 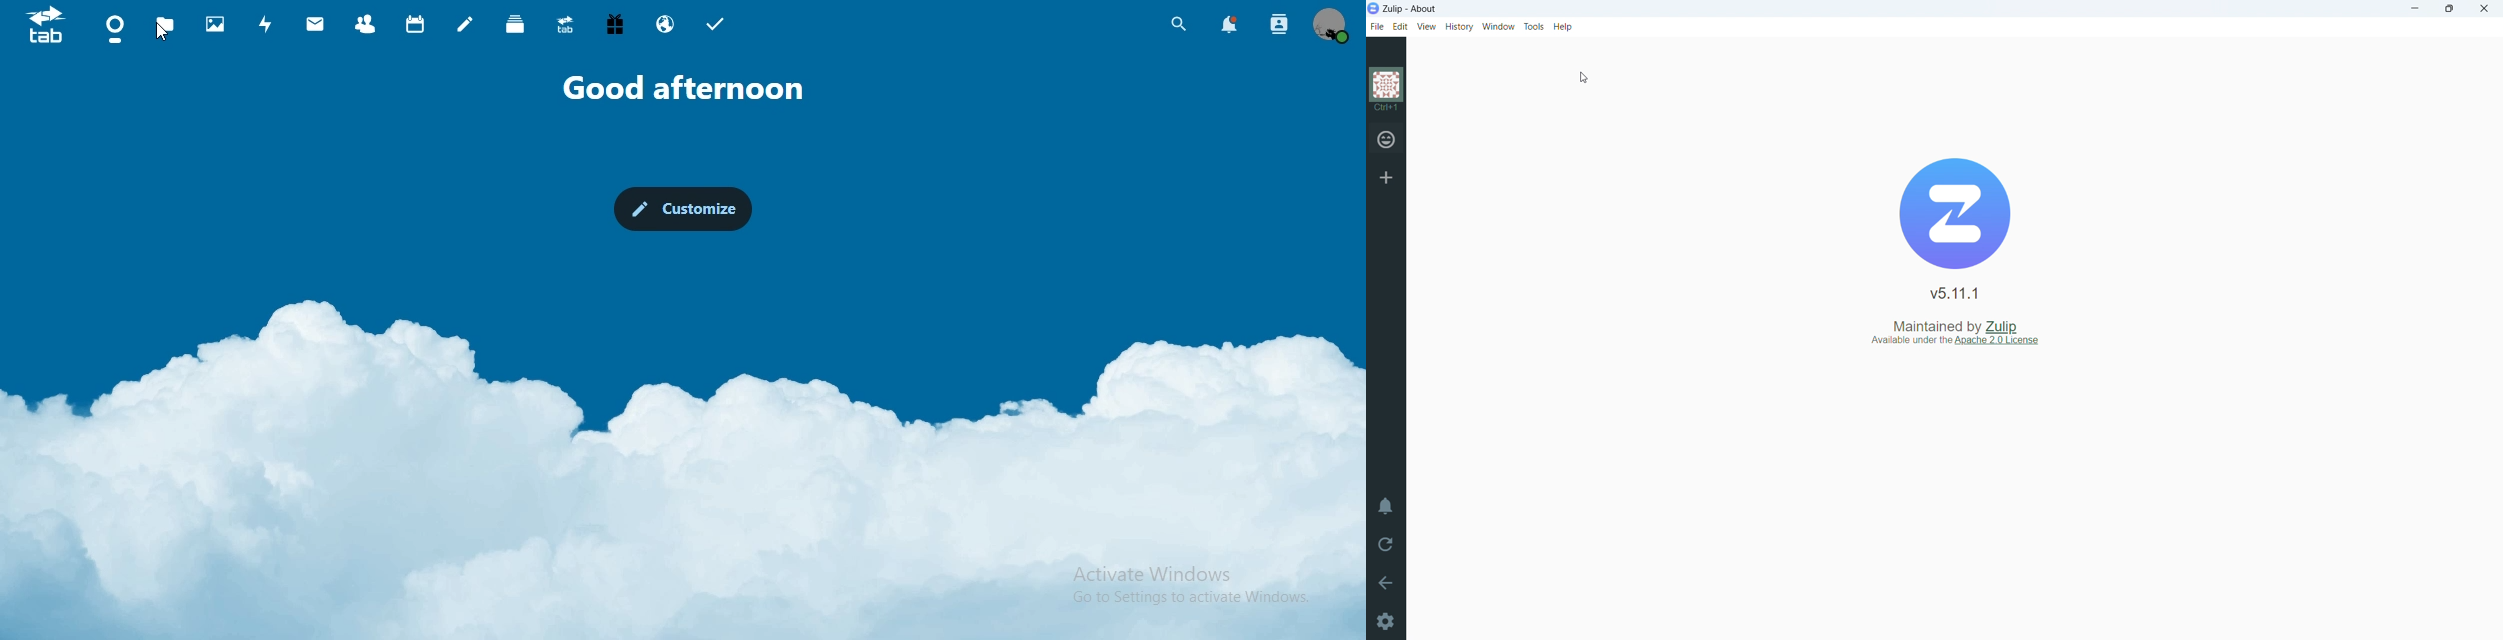 What do you see at coordinates (1534, 26) in the screenshot?
I see `tools` at bounding box center [1534, 26].